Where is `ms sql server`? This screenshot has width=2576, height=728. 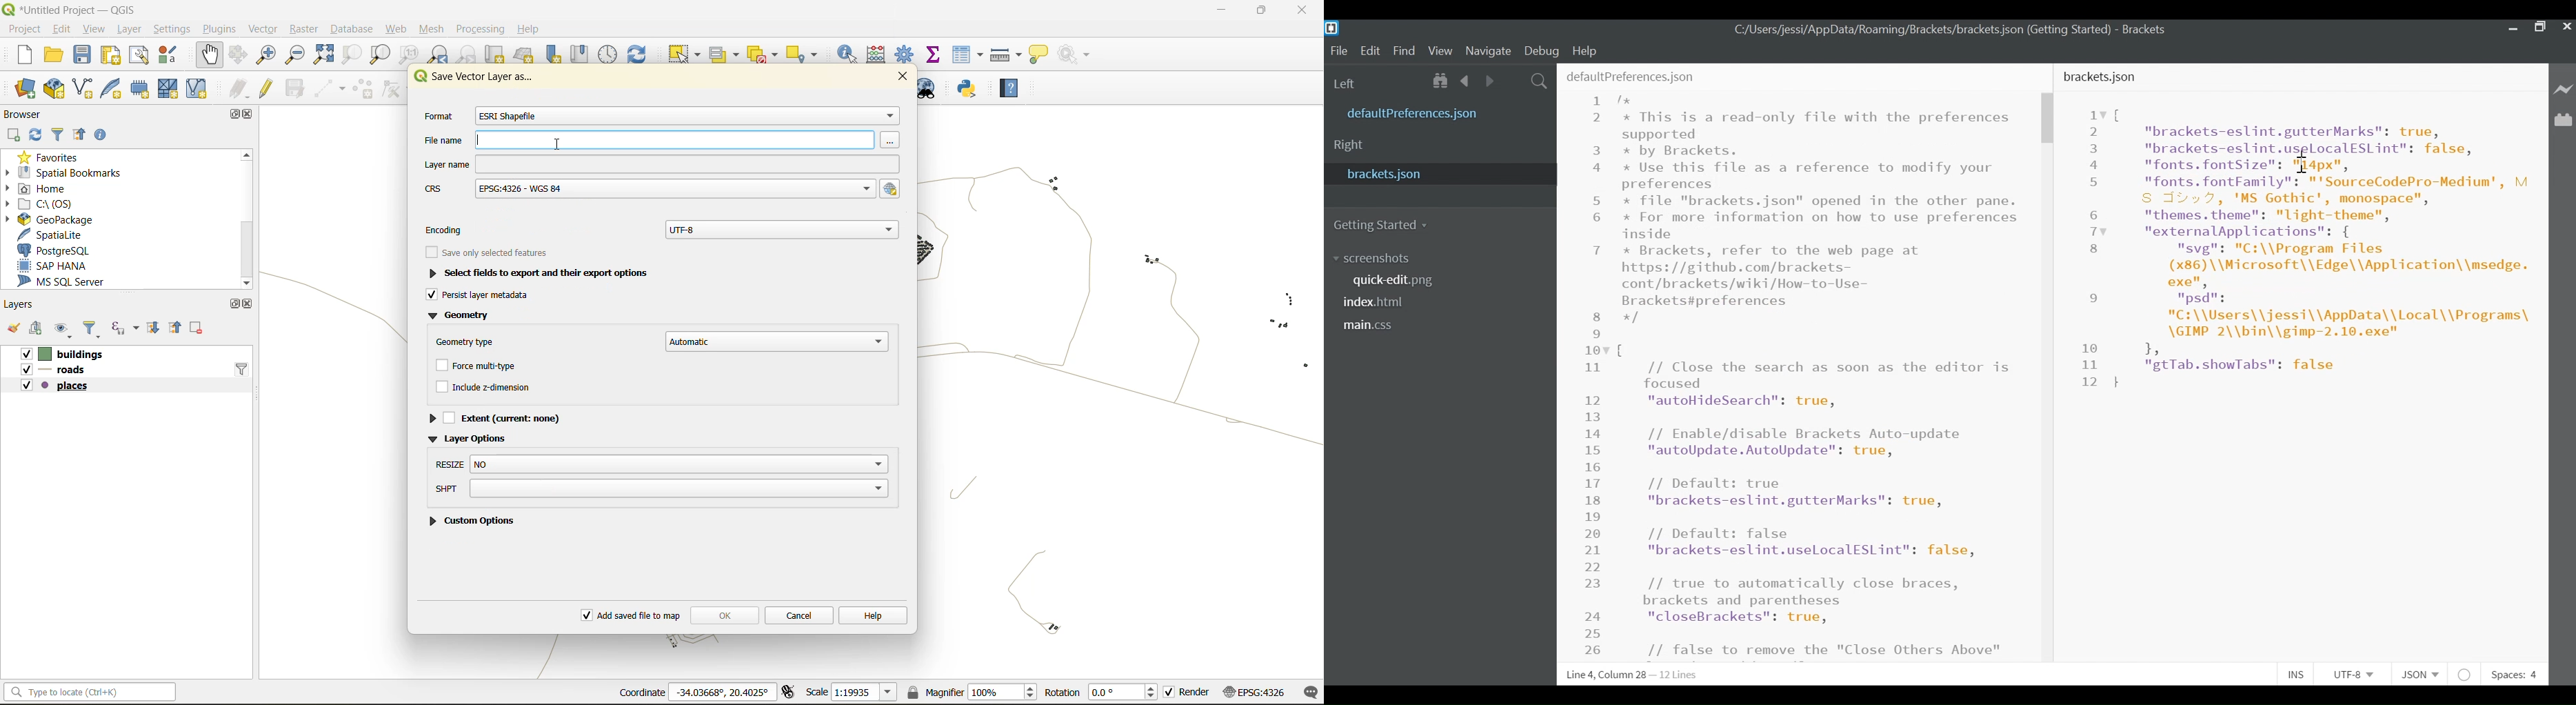
ms sql server is located at coordinates (70, 282).